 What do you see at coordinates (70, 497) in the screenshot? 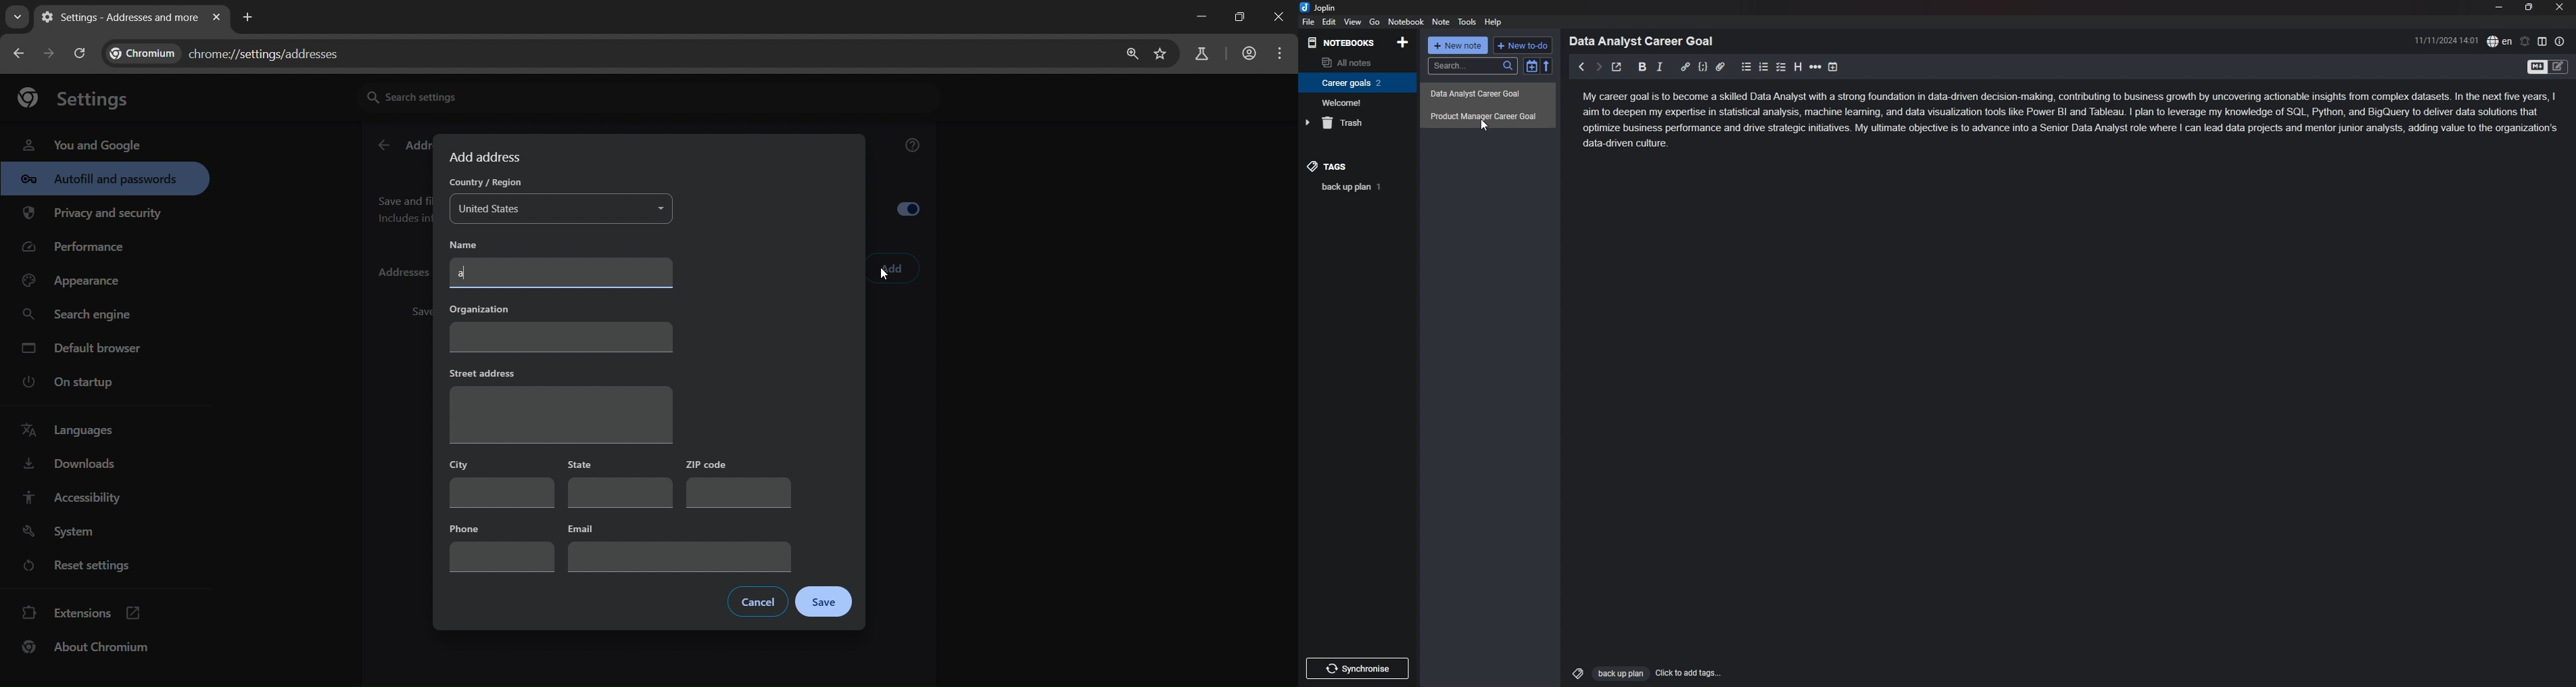
I see `accessibility` at bounding box center [70, 497].